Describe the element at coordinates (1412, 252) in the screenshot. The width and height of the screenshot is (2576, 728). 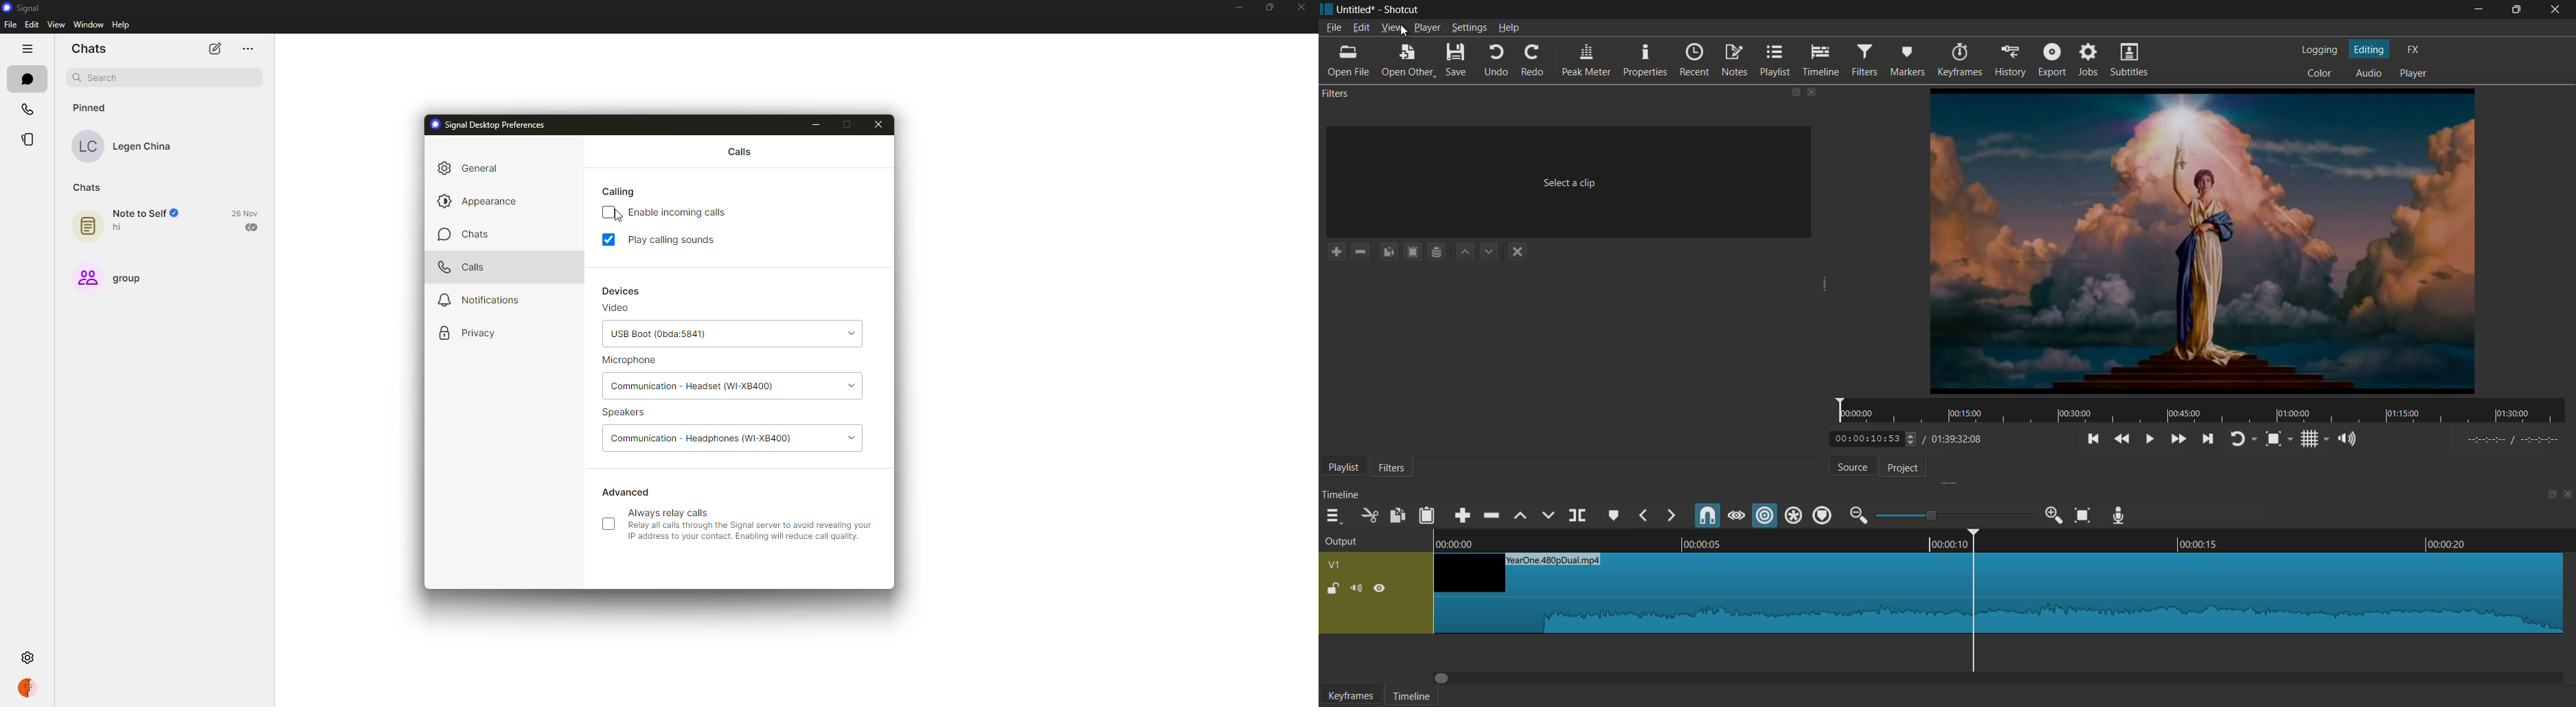
I see `paste filters` at that location.